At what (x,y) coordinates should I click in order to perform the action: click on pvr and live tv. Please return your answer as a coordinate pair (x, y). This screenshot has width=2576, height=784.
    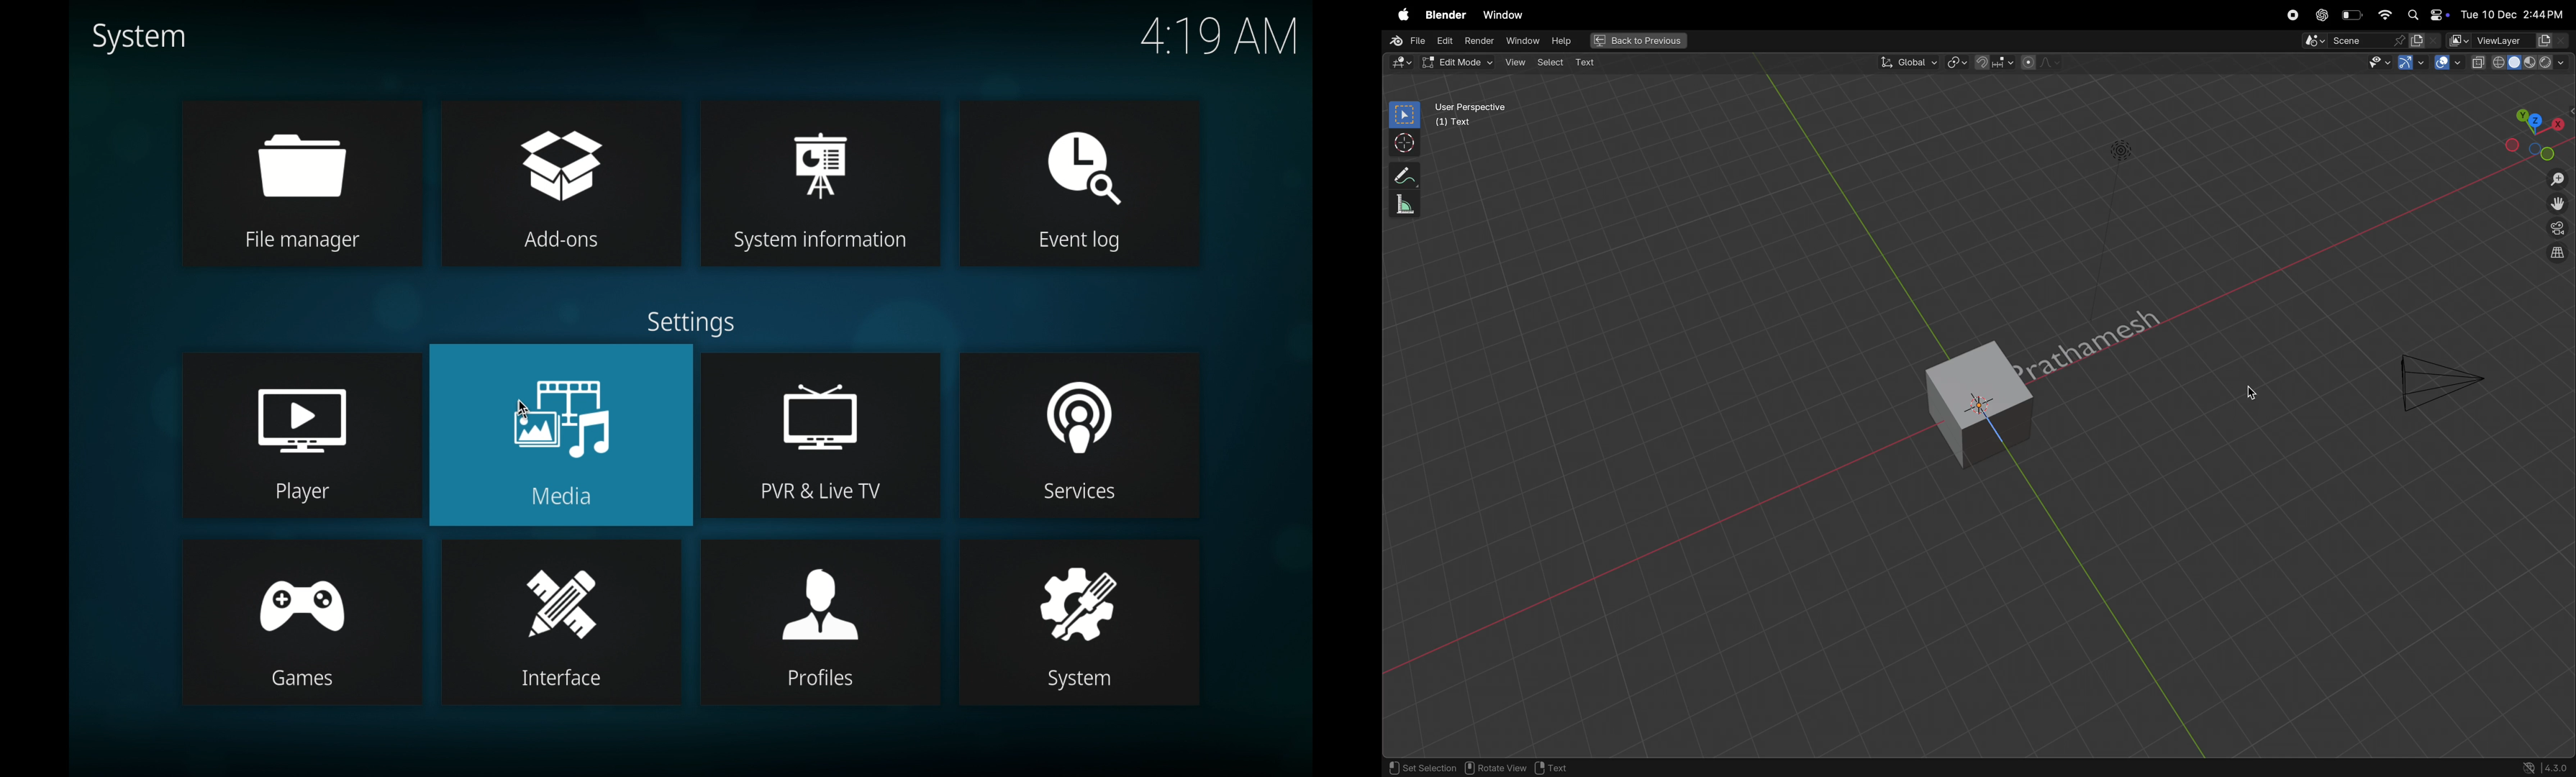
    Looking at the image, I should click on (822, 436).